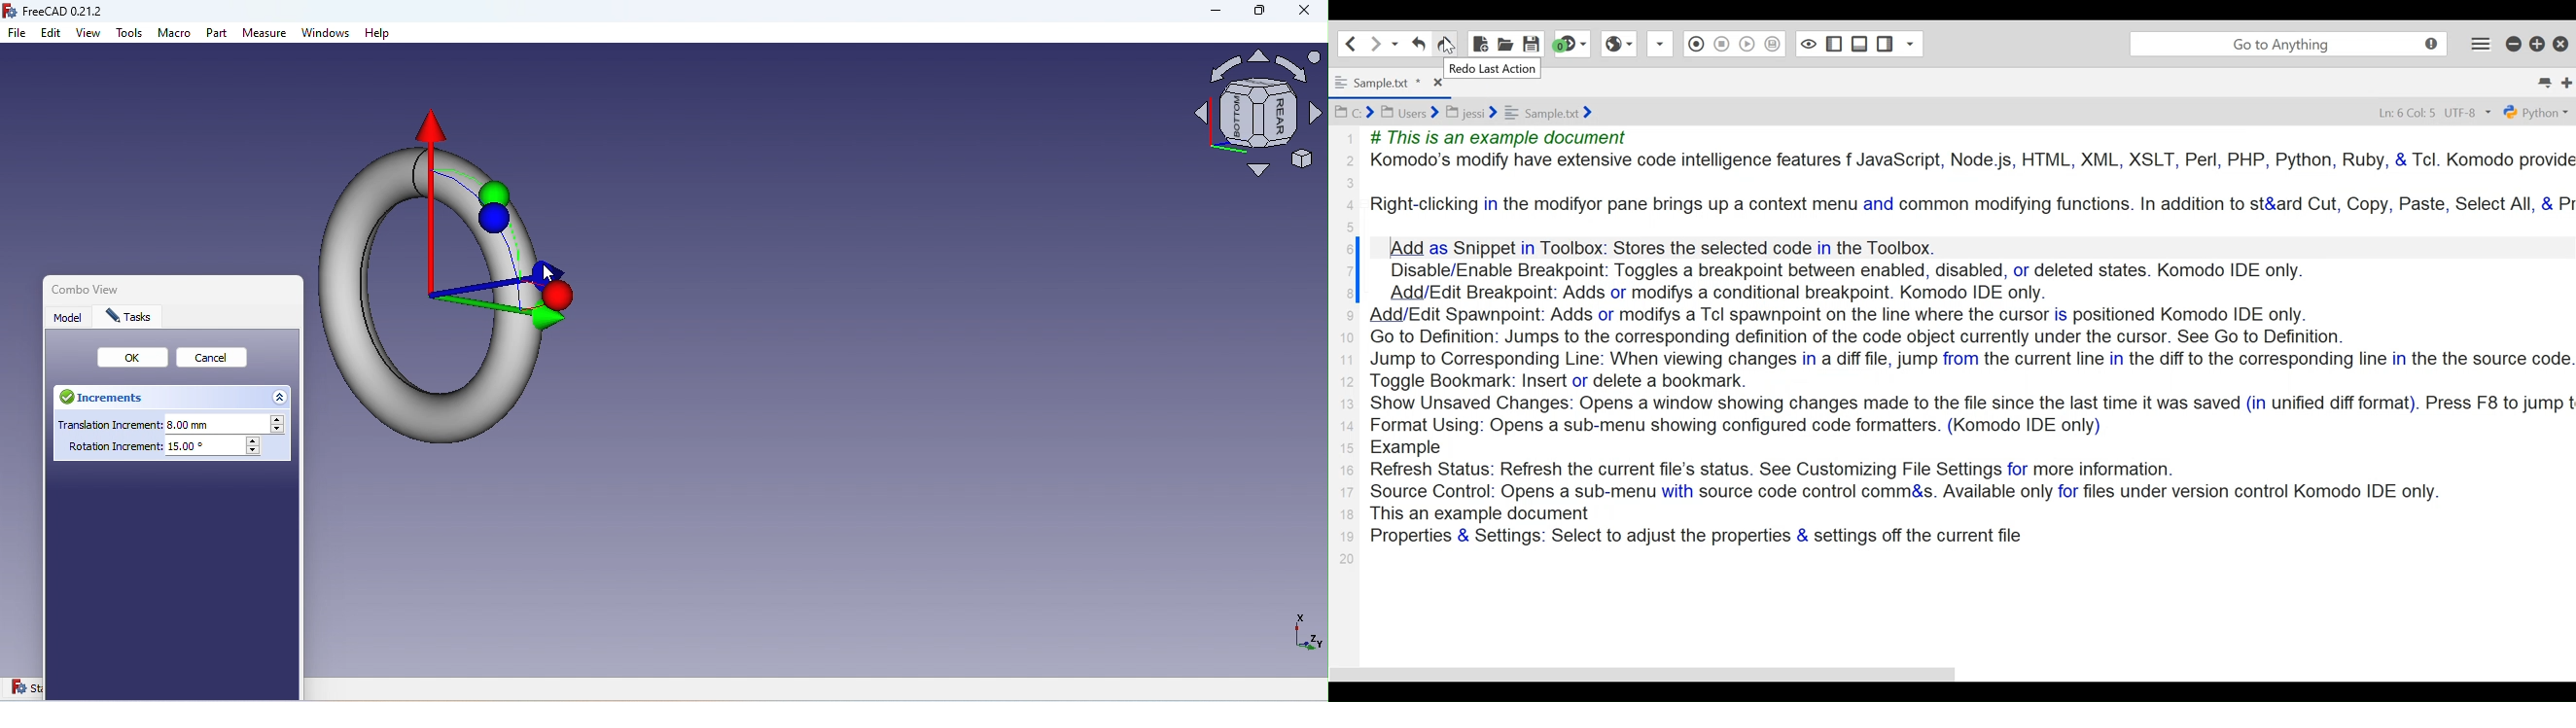 This screenshot has height=728, width=2576. I want to click on Macro, so click(175, 36).